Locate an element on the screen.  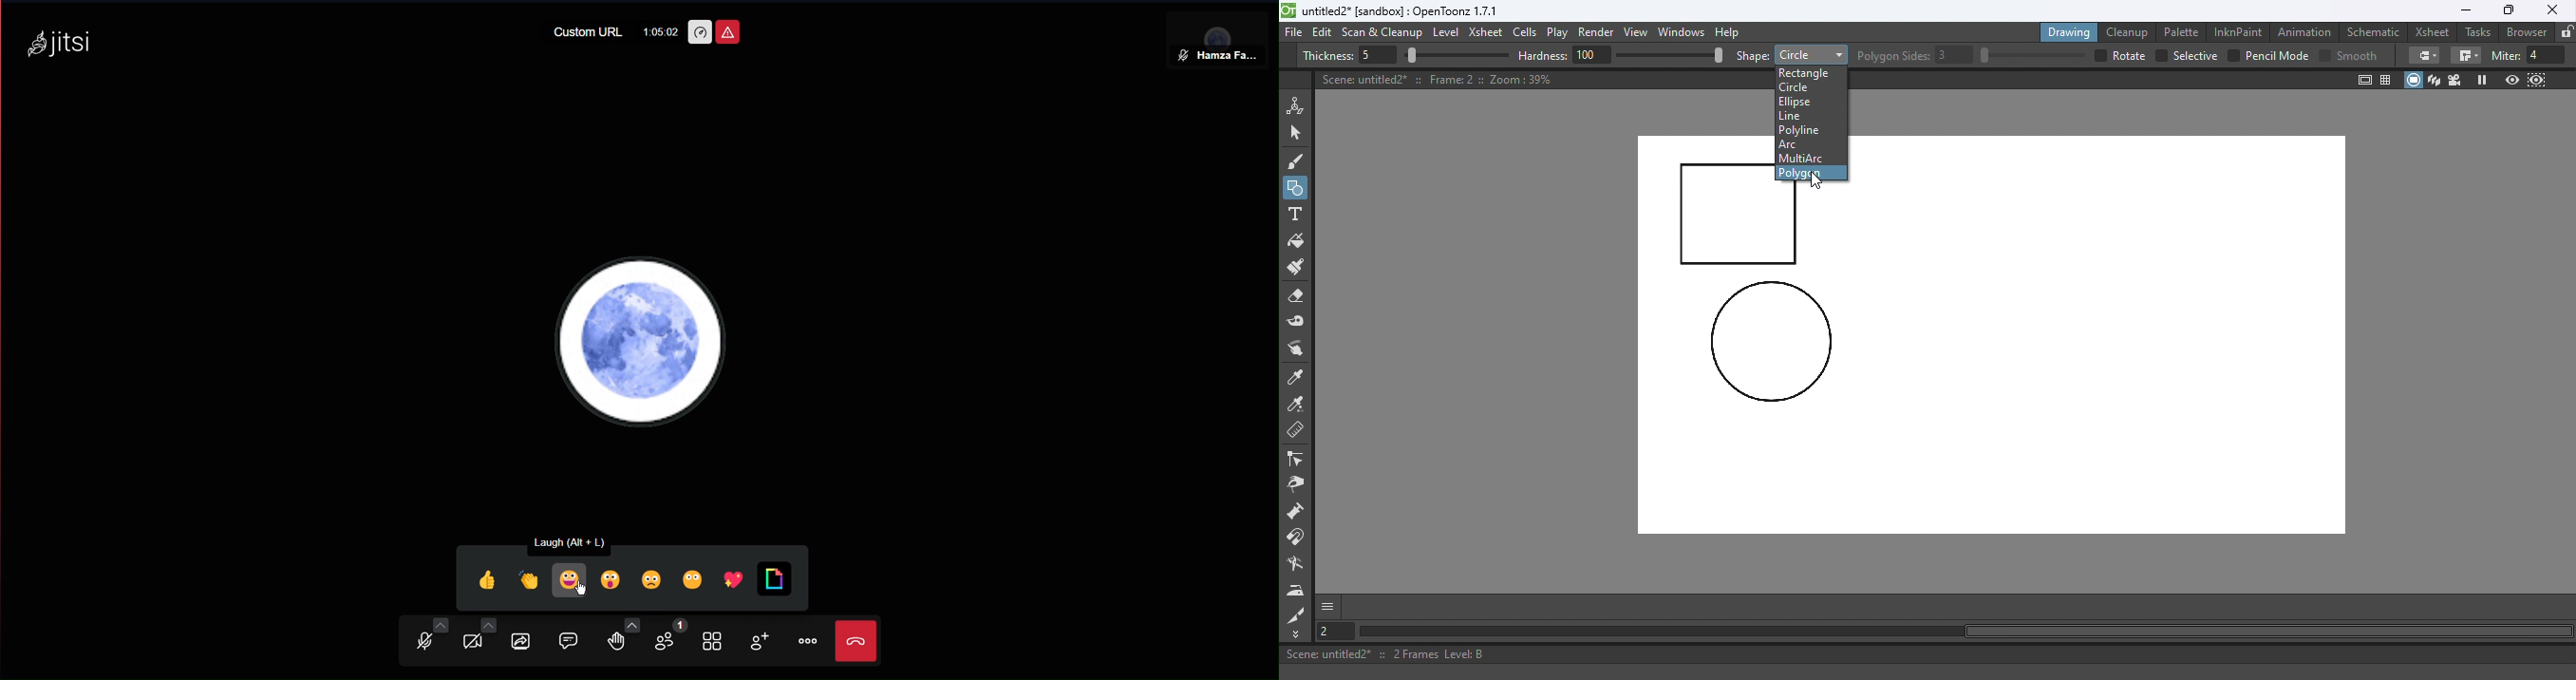
More is located at coordinates (806, 641).